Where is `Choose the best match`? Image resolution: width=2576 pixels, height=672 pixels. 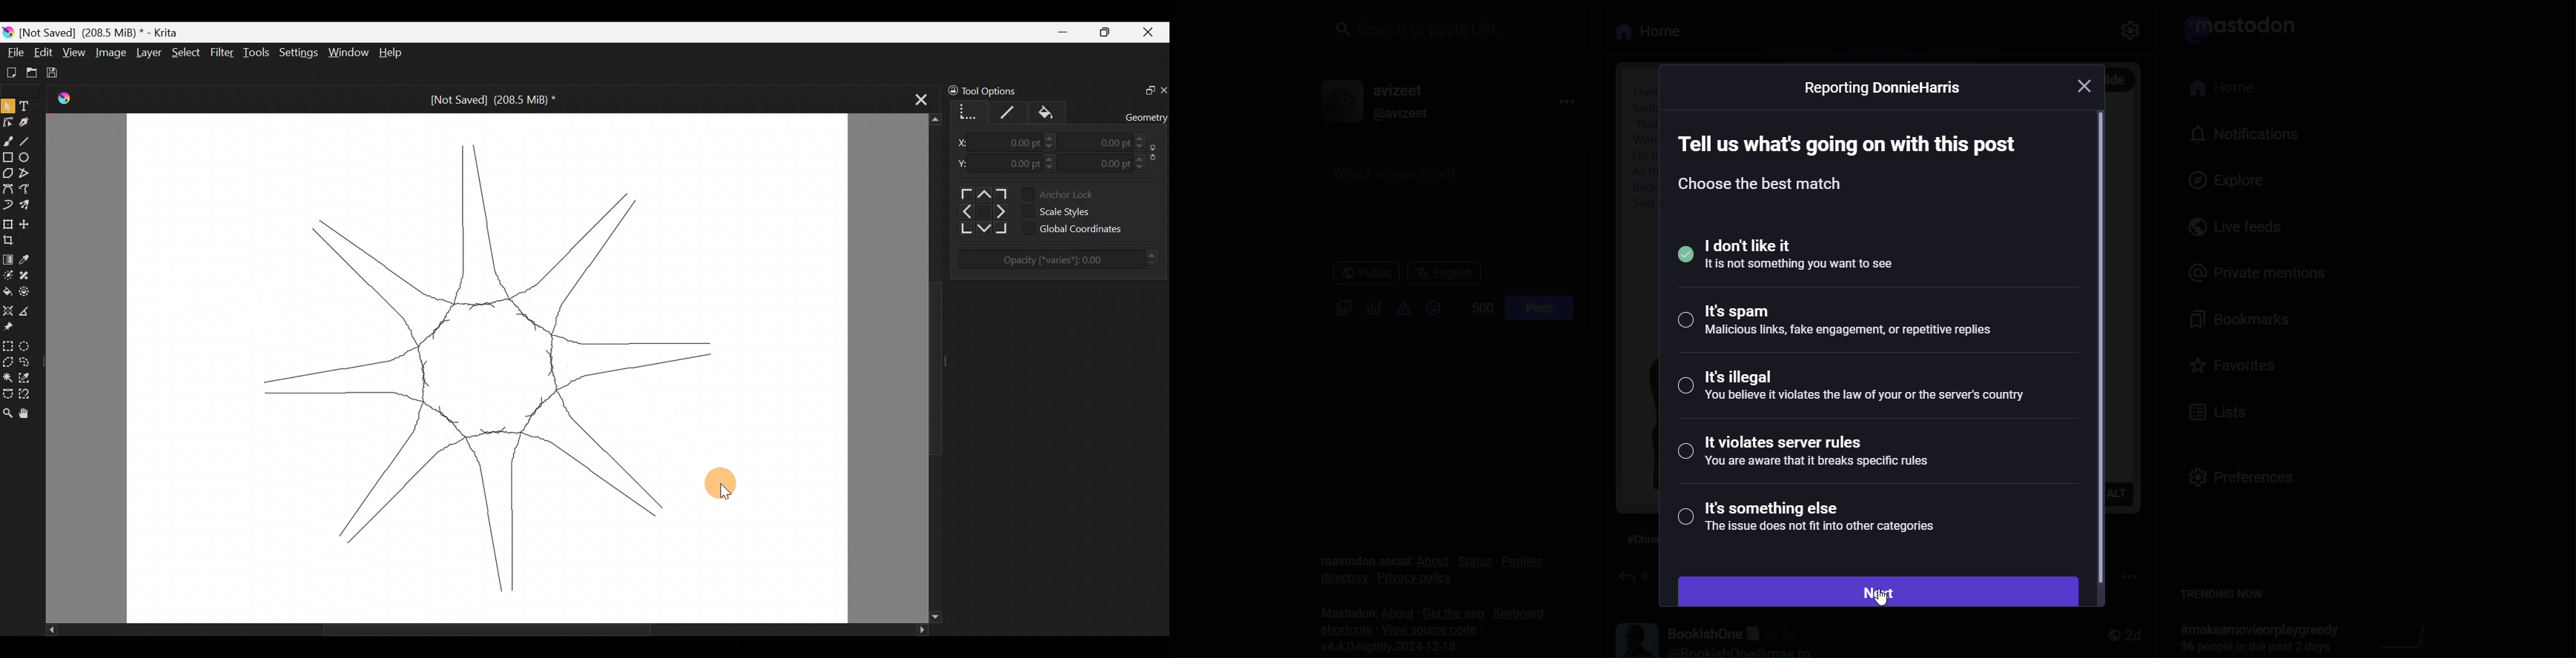
Choose the best match is located at coordinates (1765, 187).